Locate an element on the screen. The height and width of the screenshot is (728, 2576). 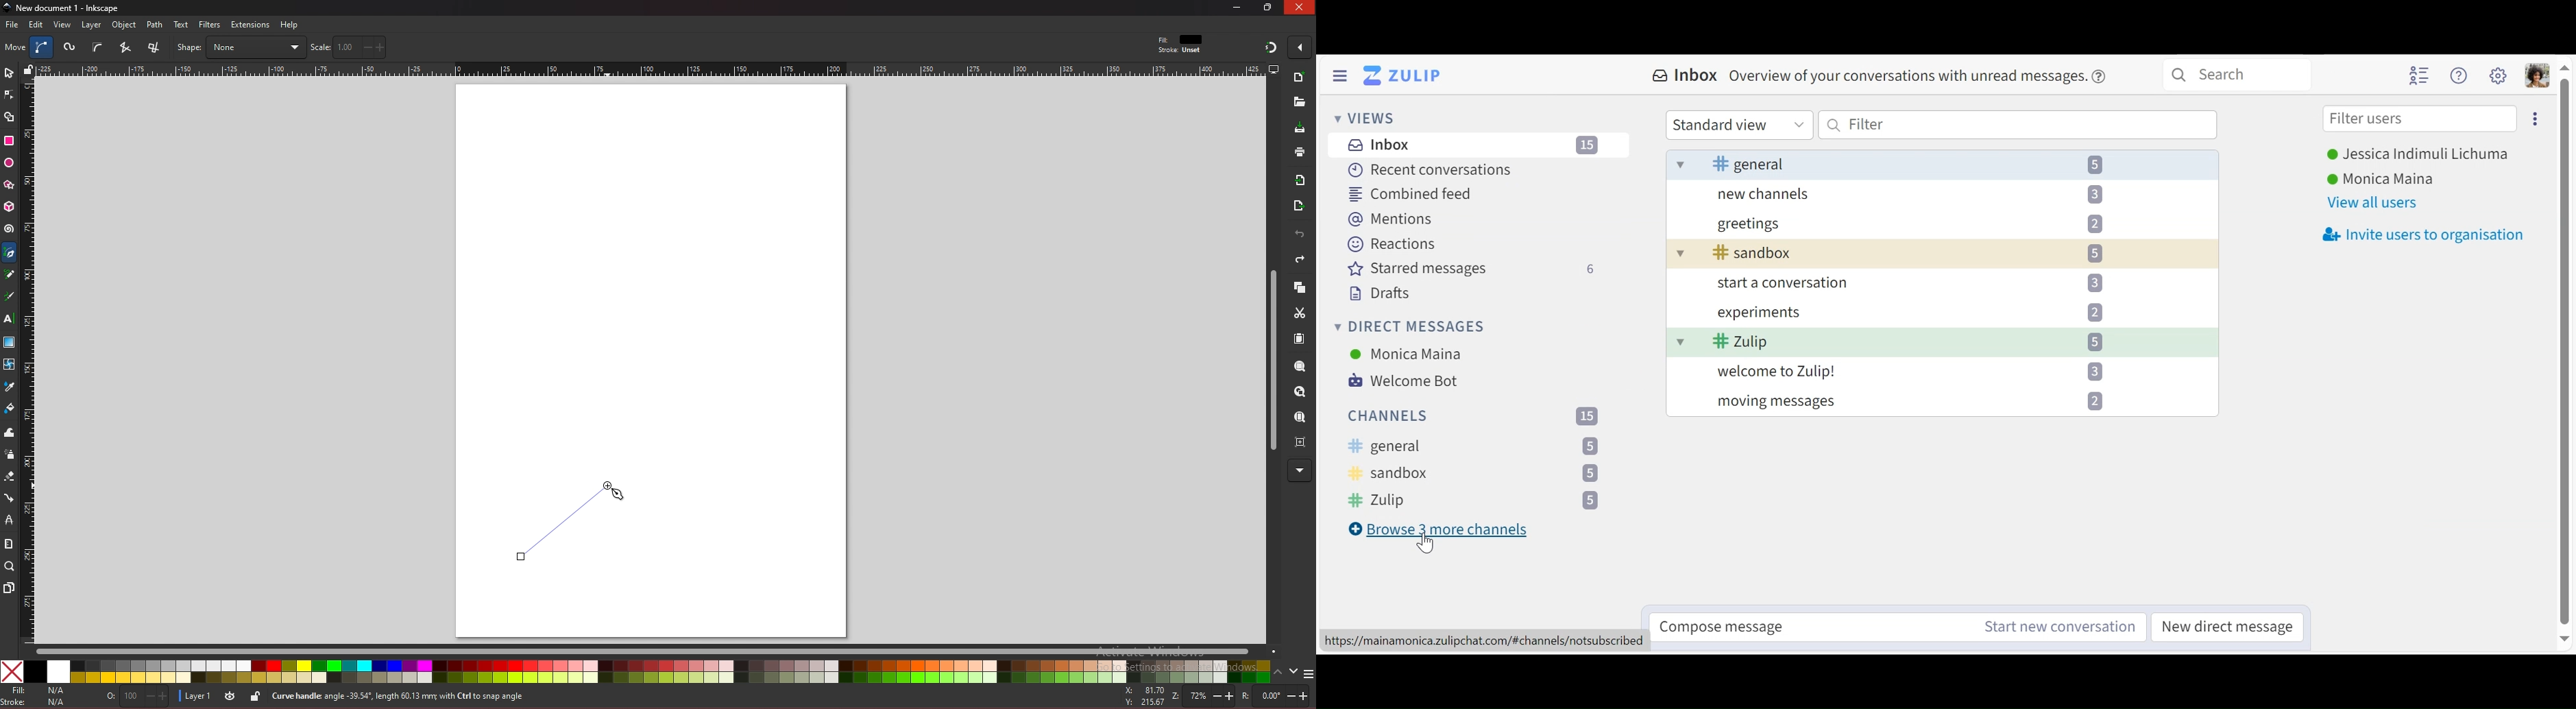
inbox unread messages is located at coordinates (1947, 225).